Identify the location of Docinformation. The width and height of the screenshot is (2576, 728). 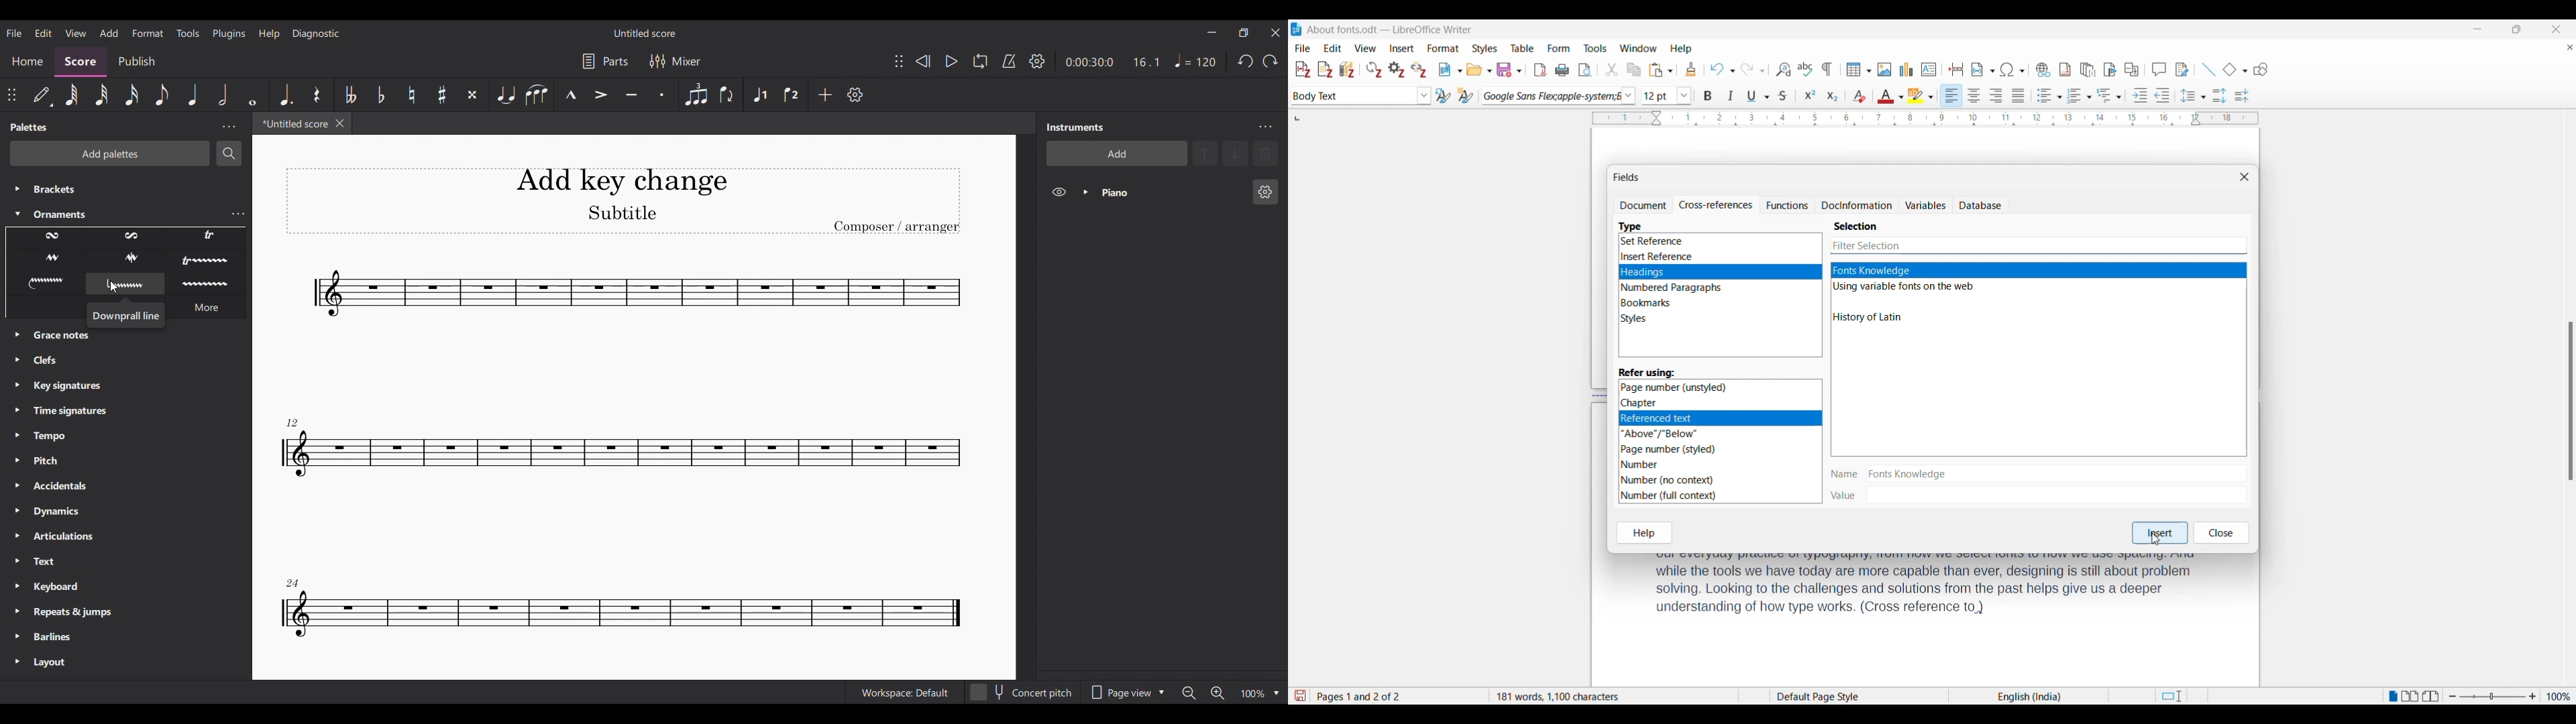
(1857, 205).